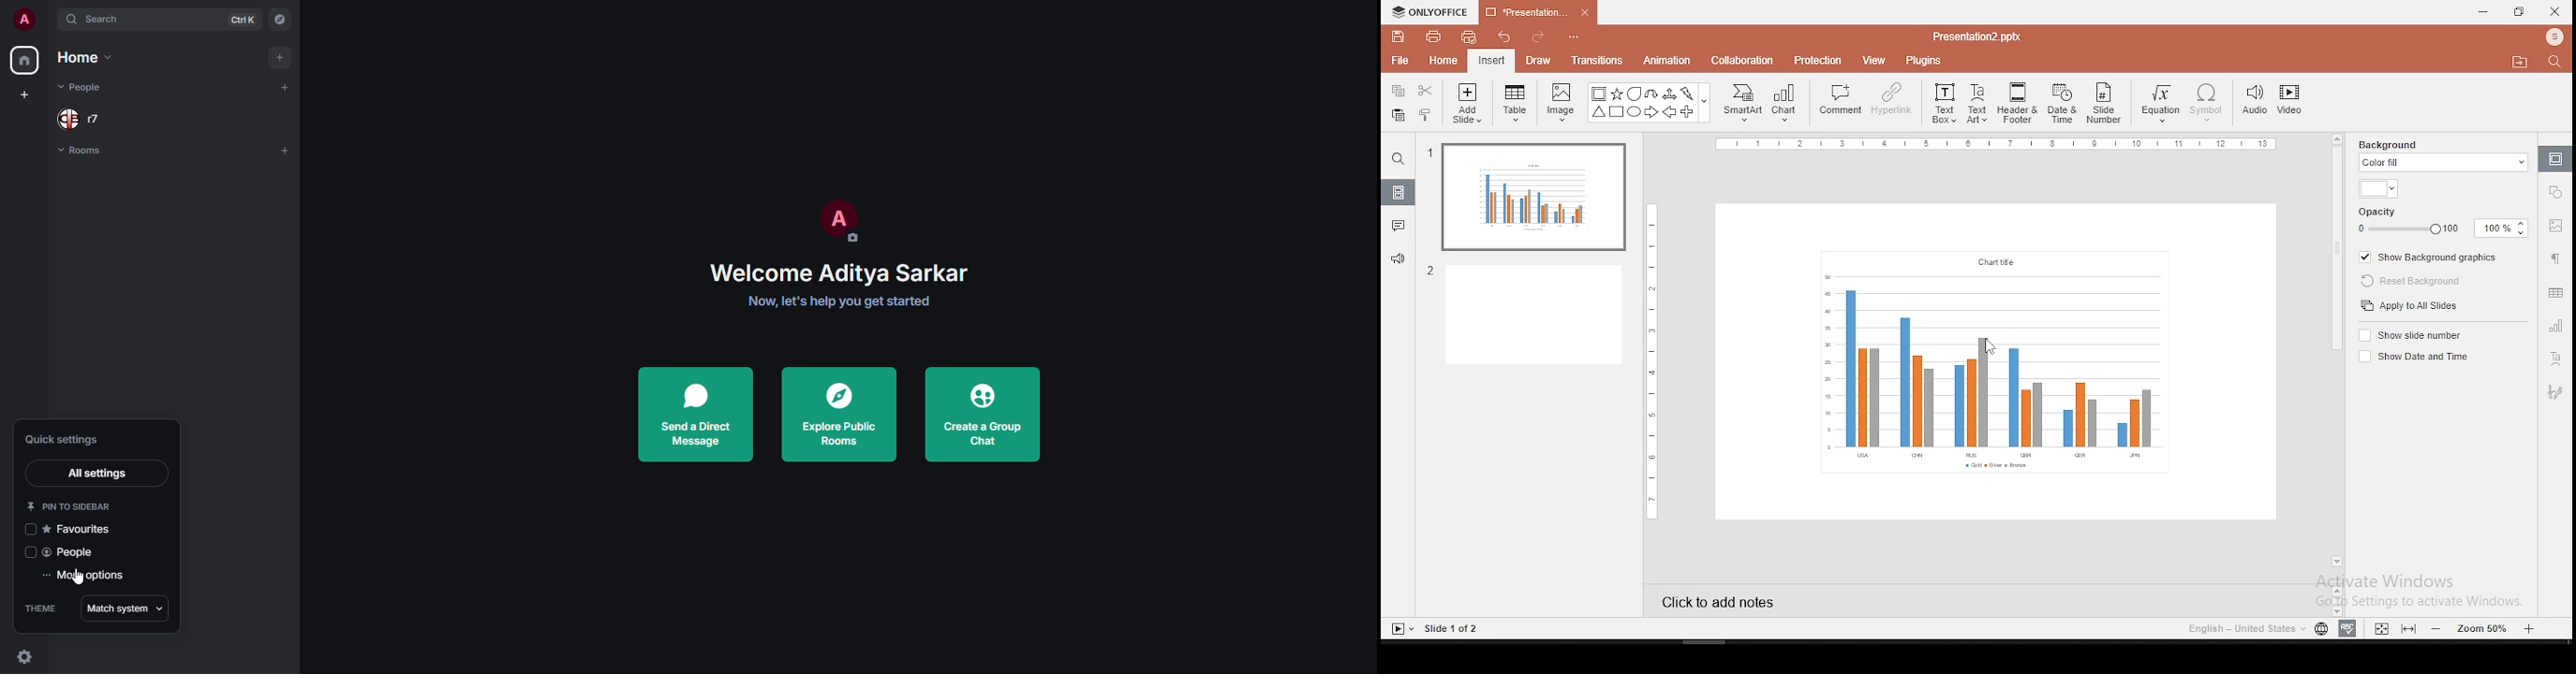 This screenshot has height=700, width=2576. What do you see at coordinates (73, 507) in the screenshot?
I see `pin to sidebar` at bounding box center [73, 507].